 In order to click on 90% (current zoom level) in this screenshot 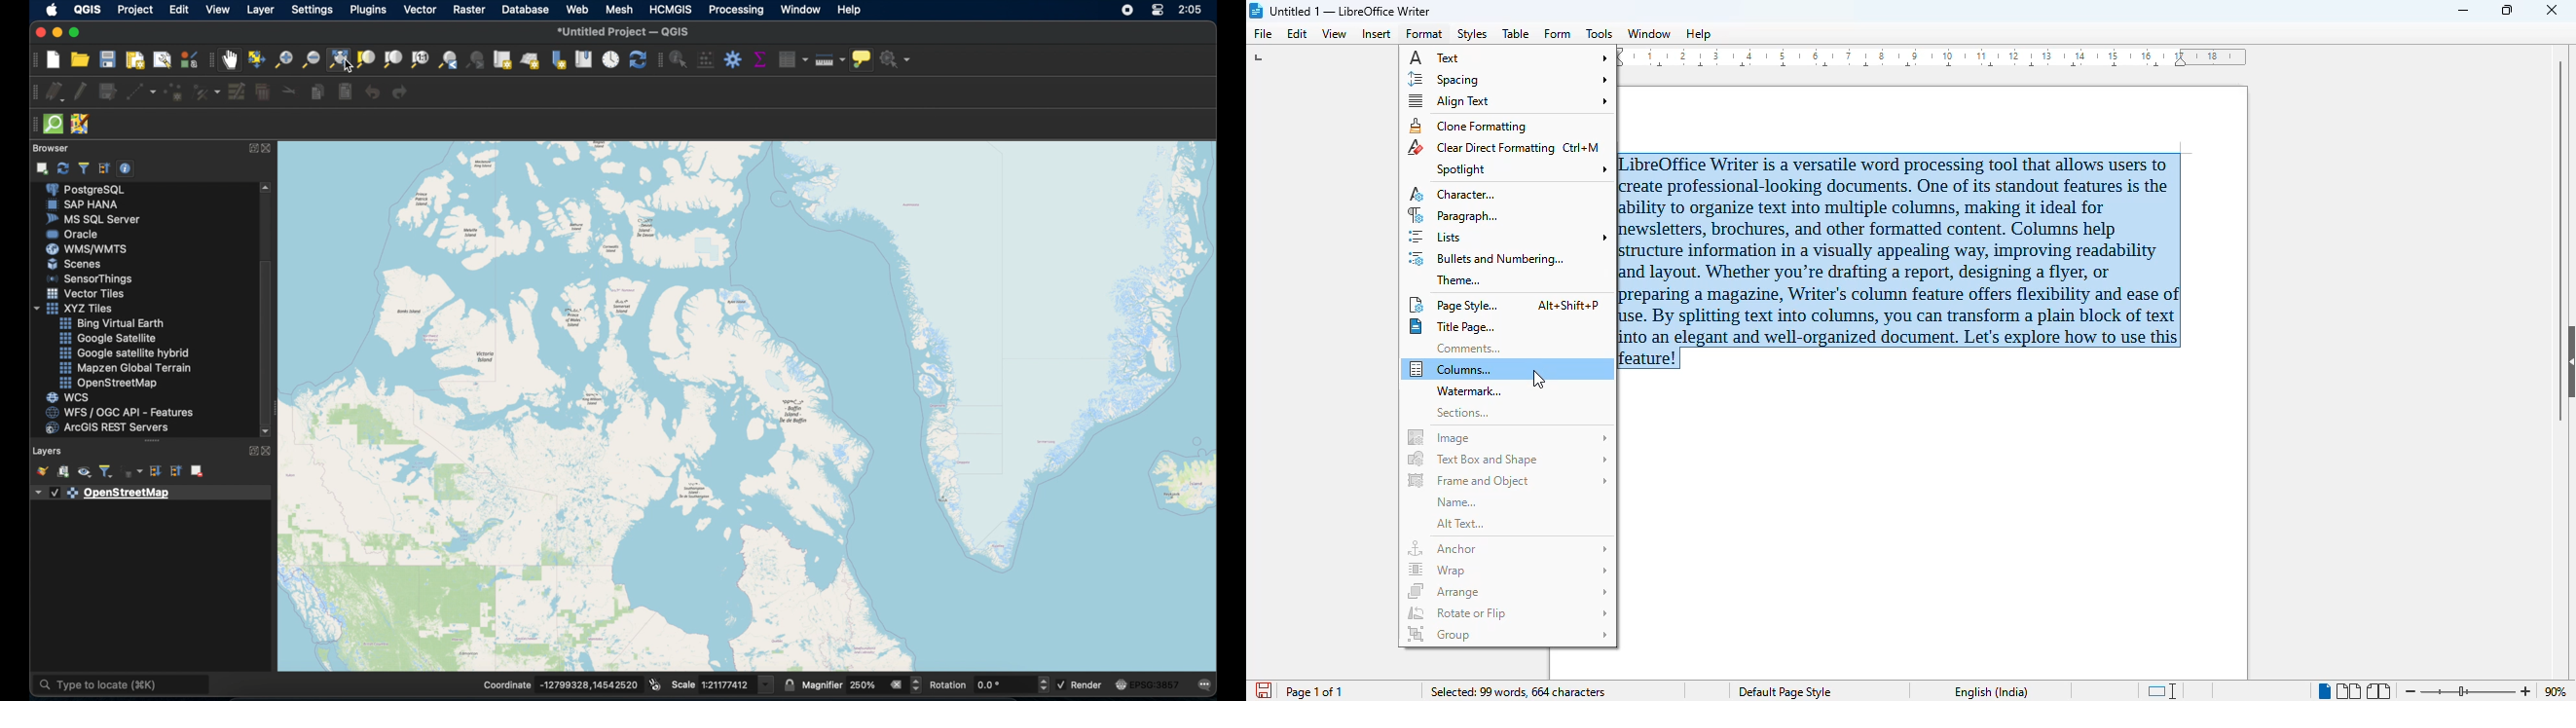, I will do `click(2559, 689)`.